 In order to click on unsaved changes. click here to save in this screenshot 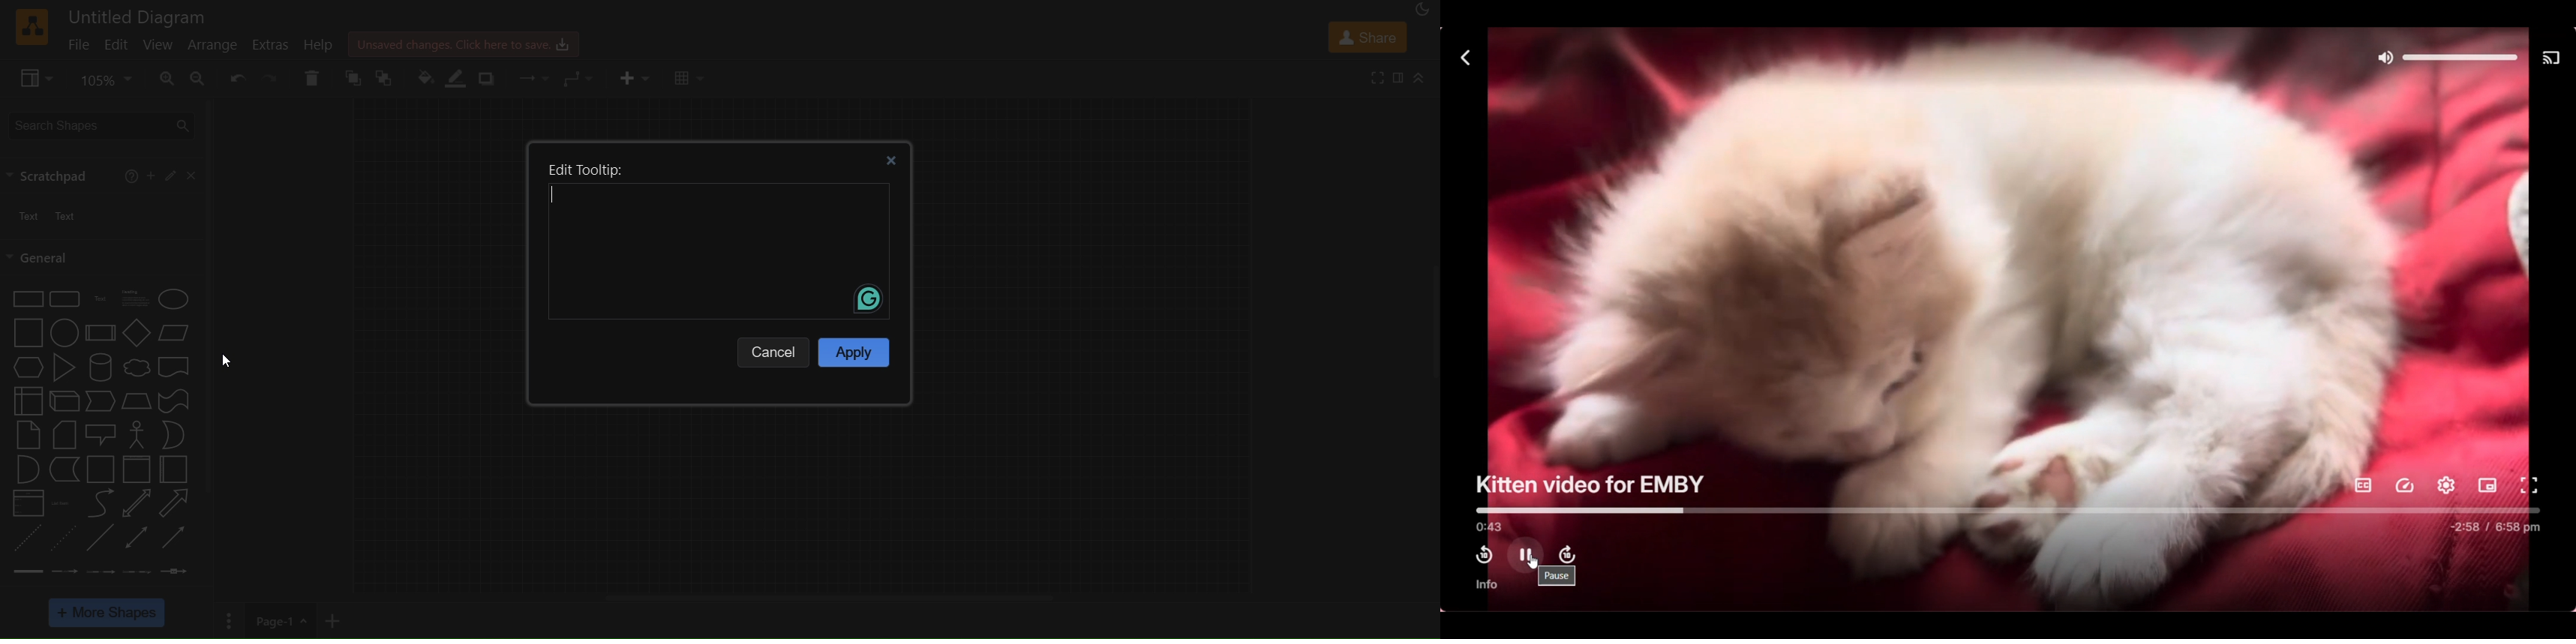, I will do `click(461, 42)`.